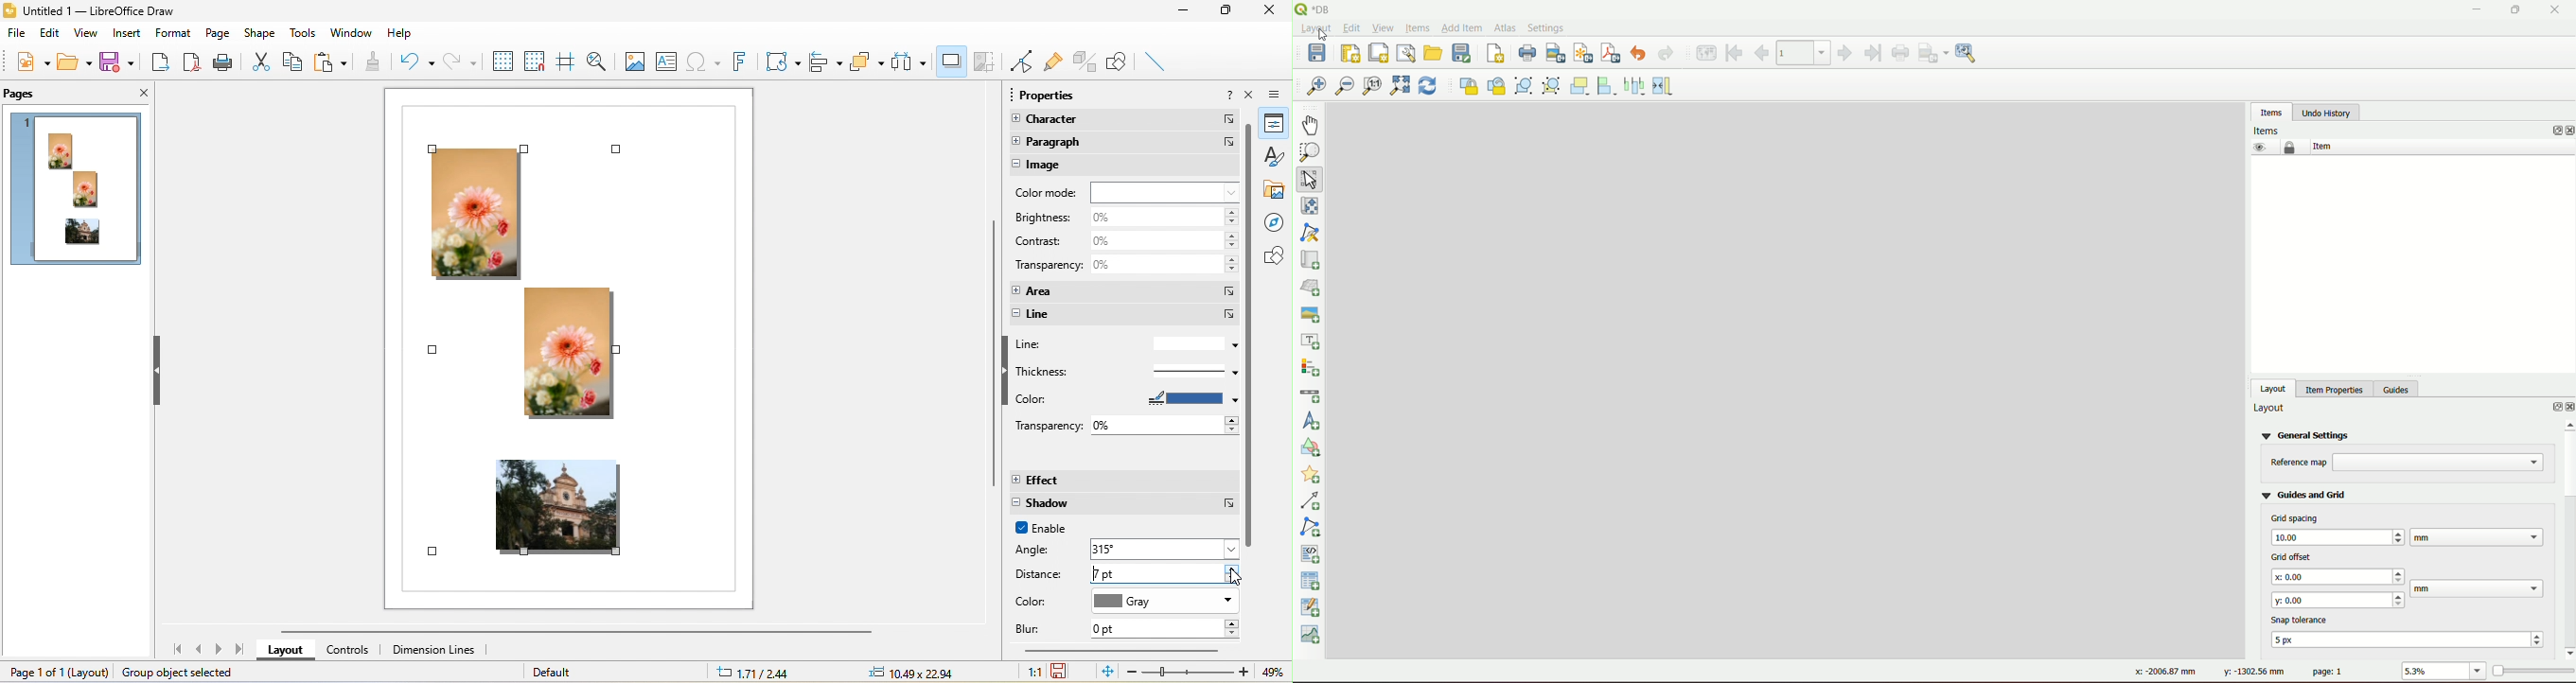 This screenshot has height=700, width=2576. I want to click on close, so click(1275, 11).